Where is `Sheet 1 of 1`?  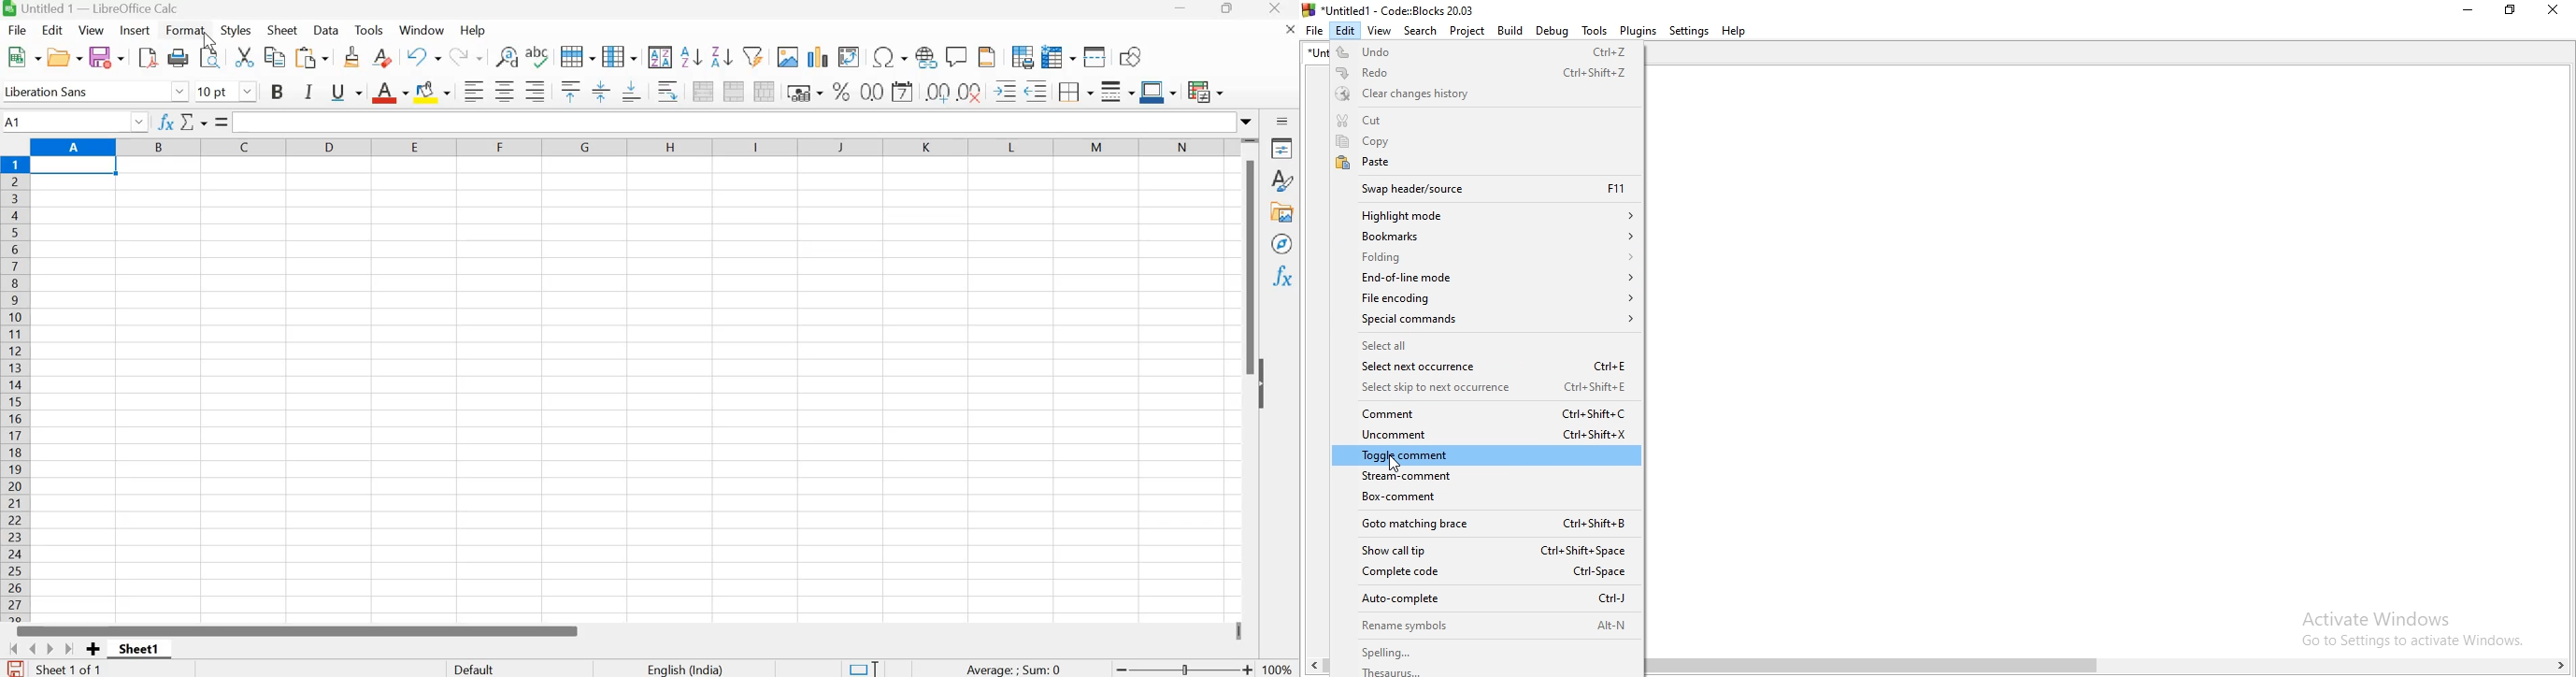 Sheet 1 of 1 is located at coordinates (78, 670).